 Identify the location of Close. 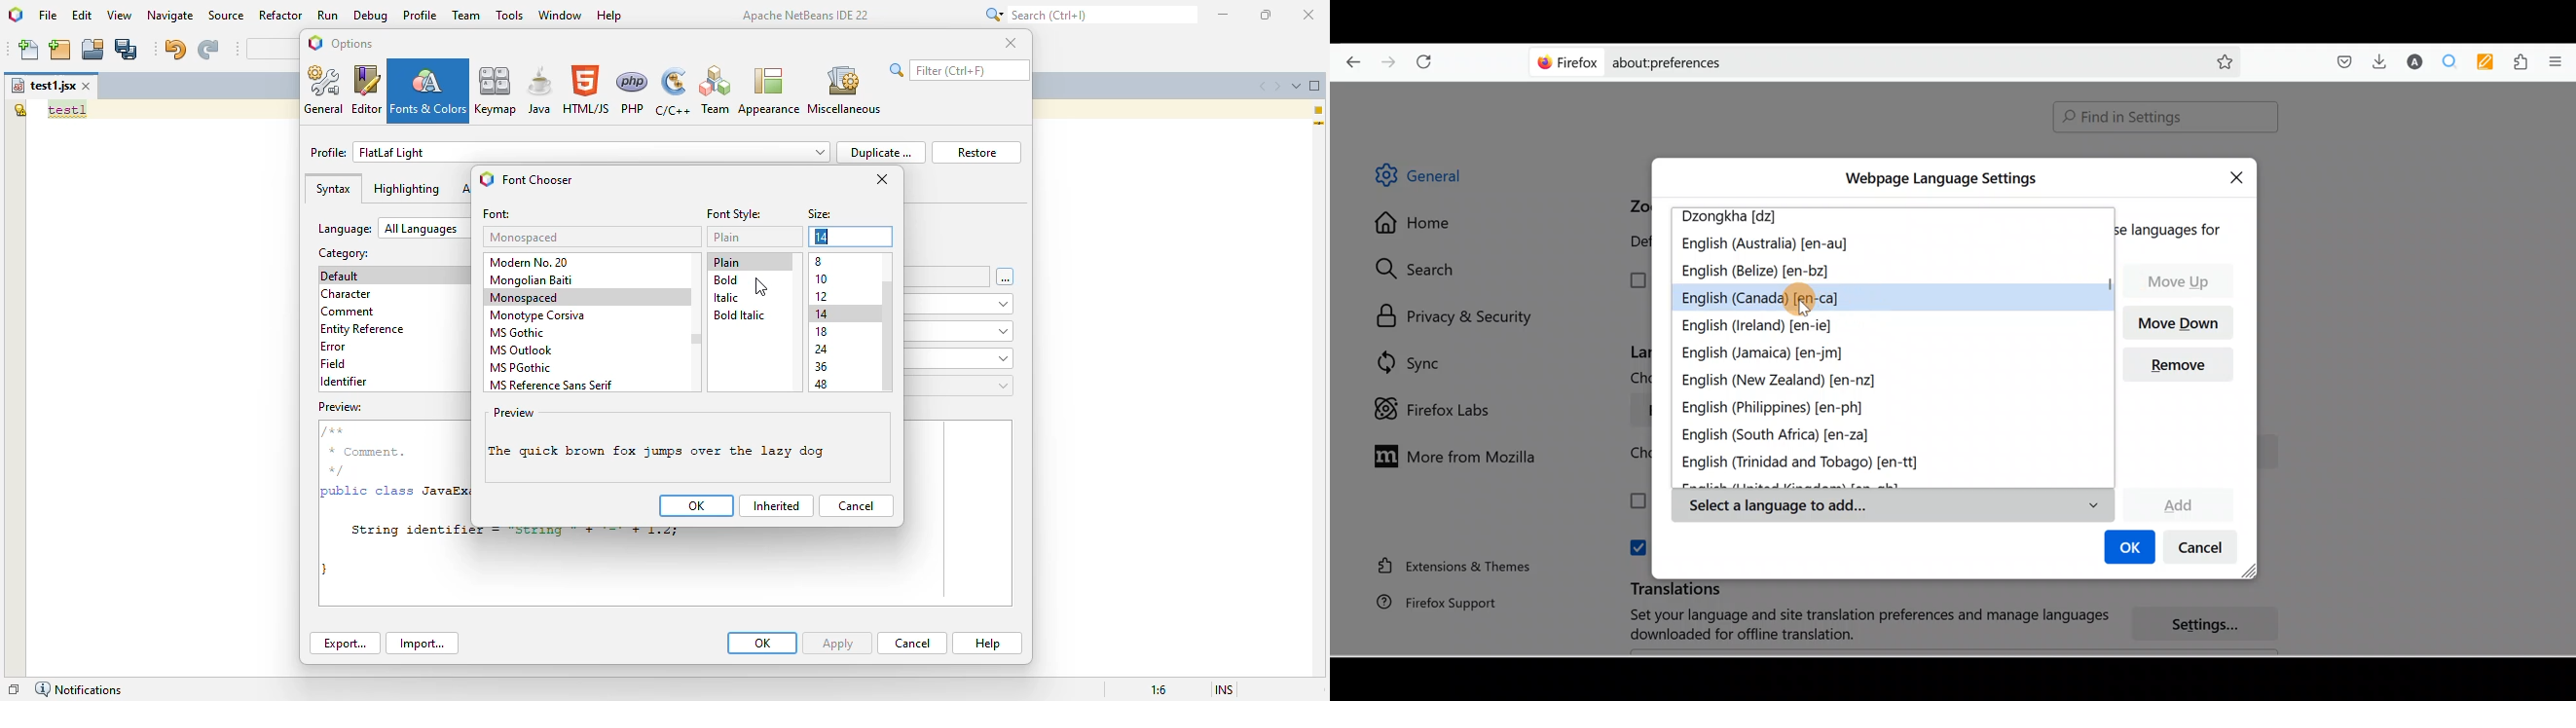
(2240, 175).